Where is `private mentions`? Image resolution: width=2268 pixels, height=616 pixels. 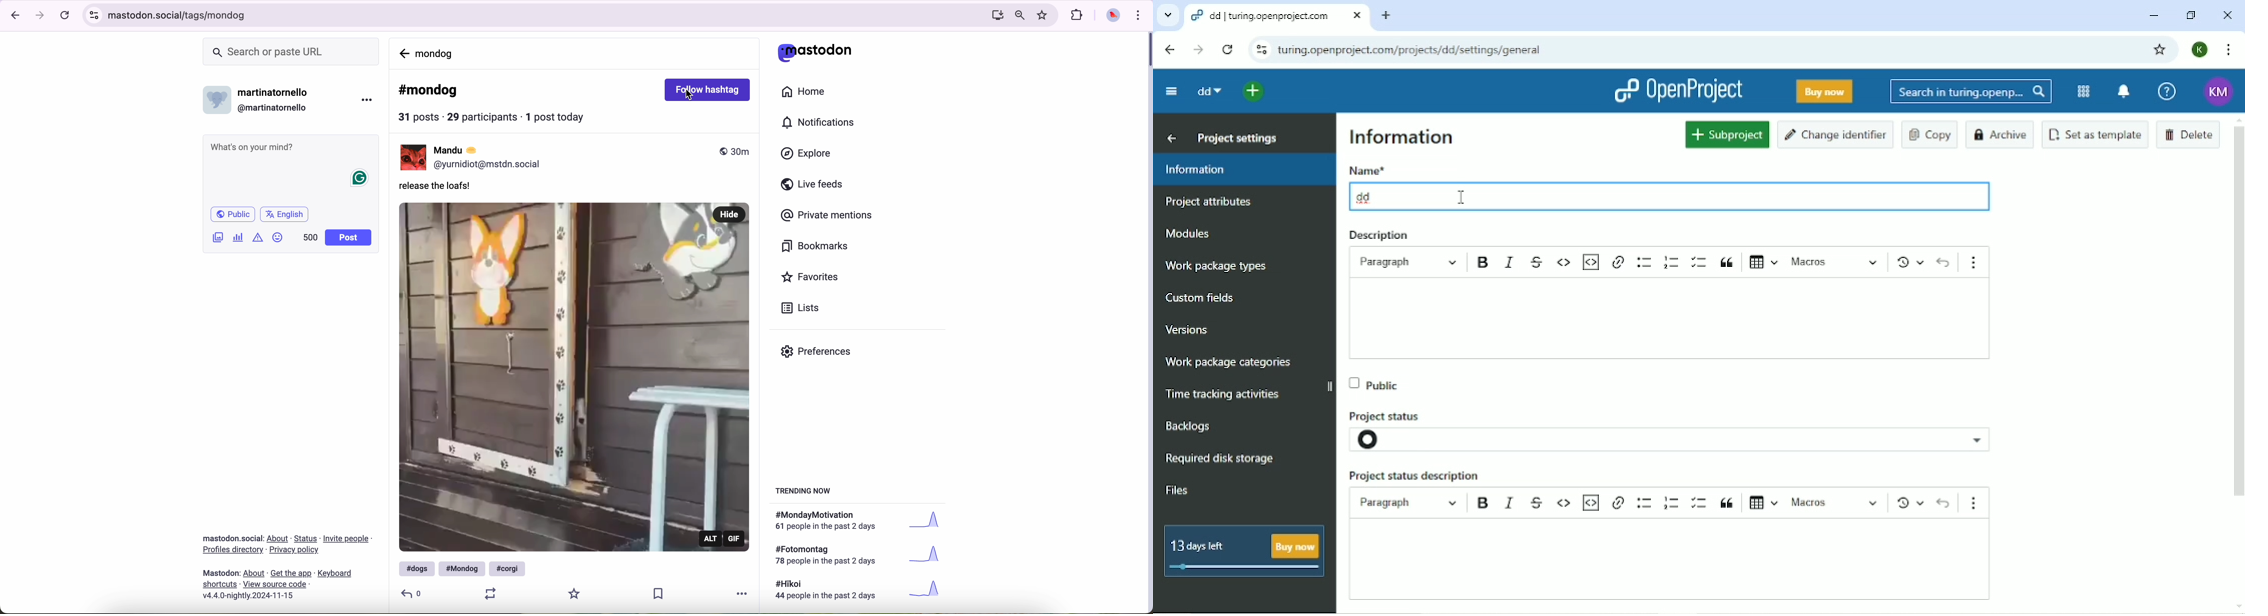 private mentions is located at coordinates (830, 216).